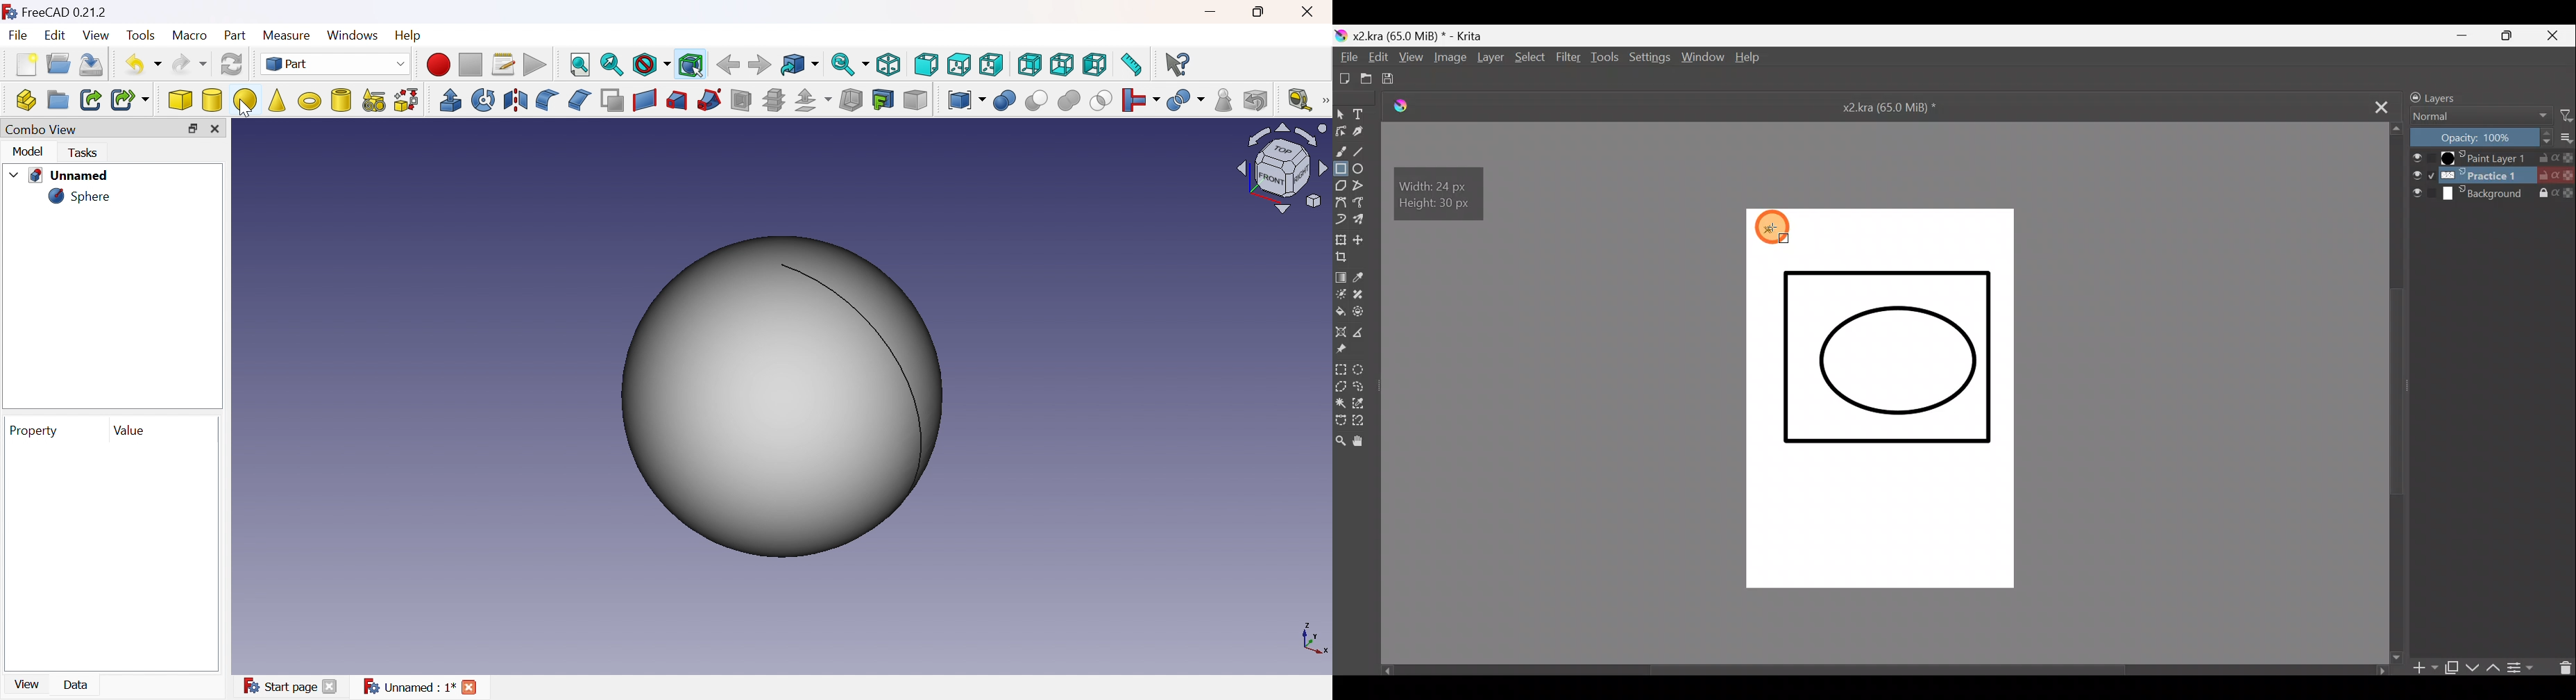  What do you see at coordinates (1889, 110) in the screenshot?
I see `x2.kra (65.0 MiB) *` at bounding box center [1889, 110].